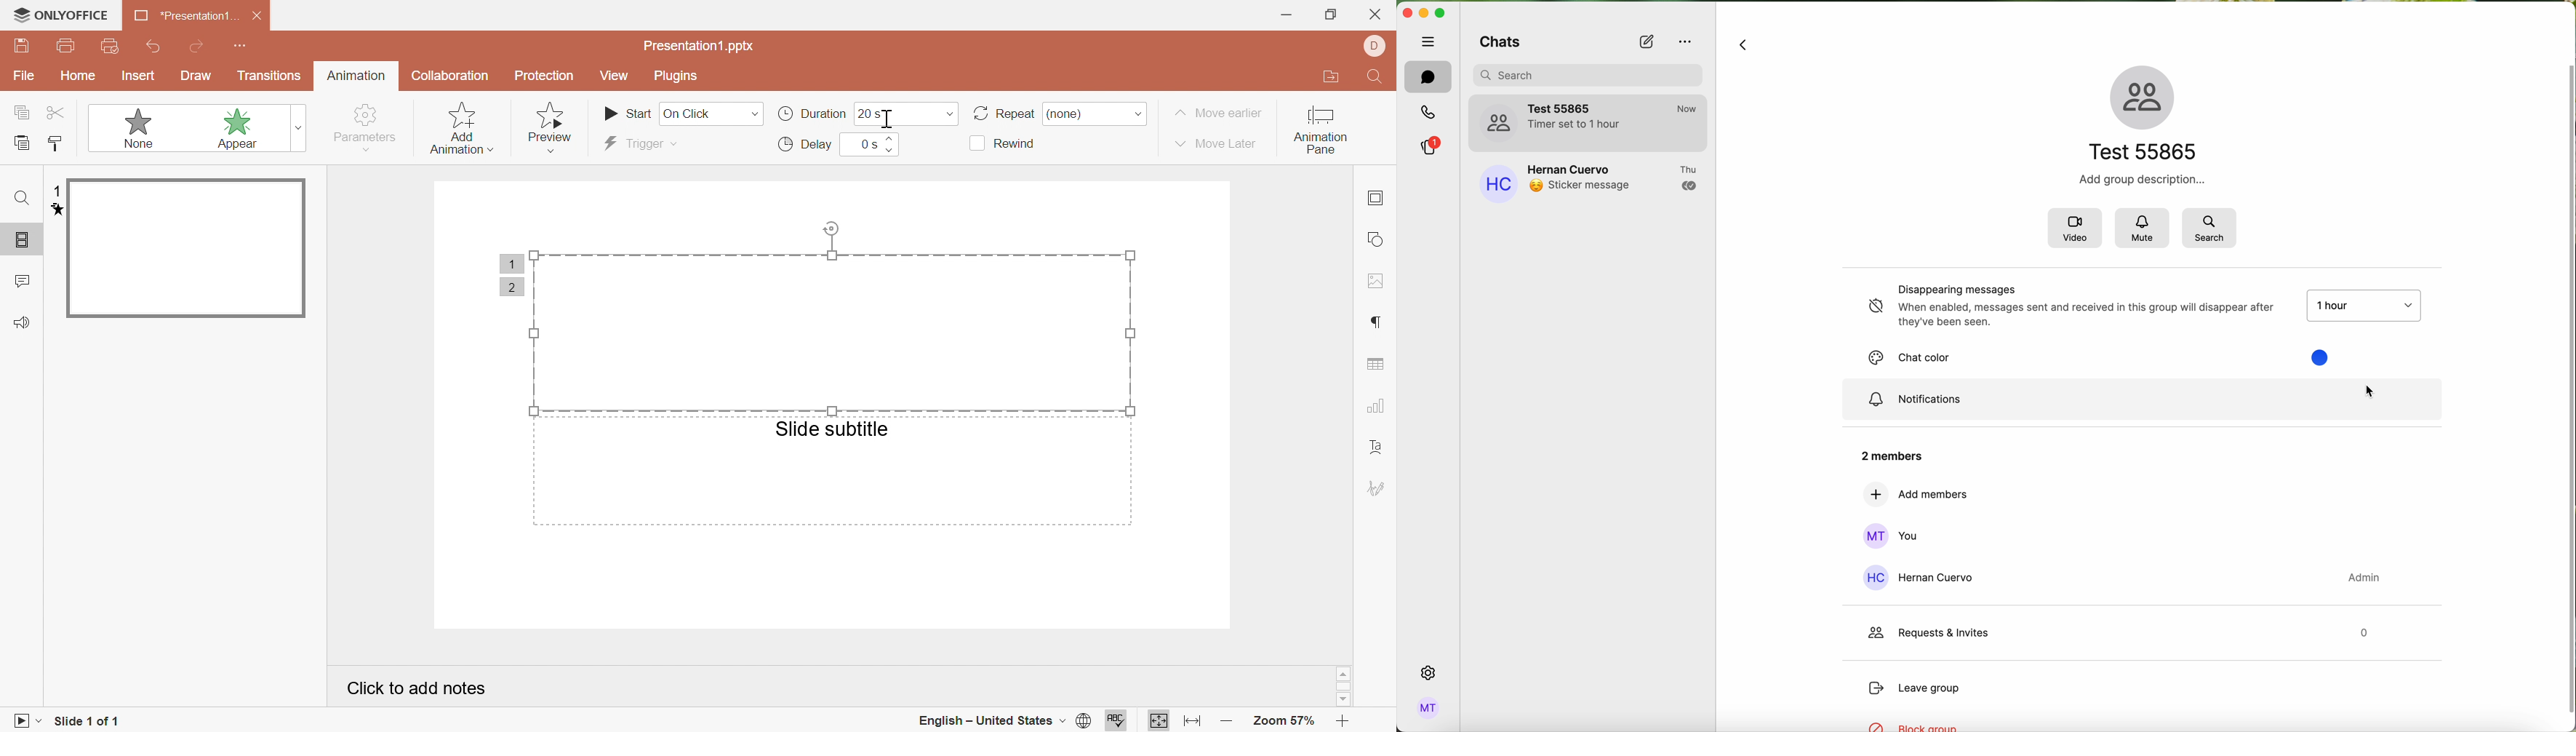  What do you see at coordinates (1001, 111) in the screenshot?
I see `repeat` at bounding box center [1001, 111].